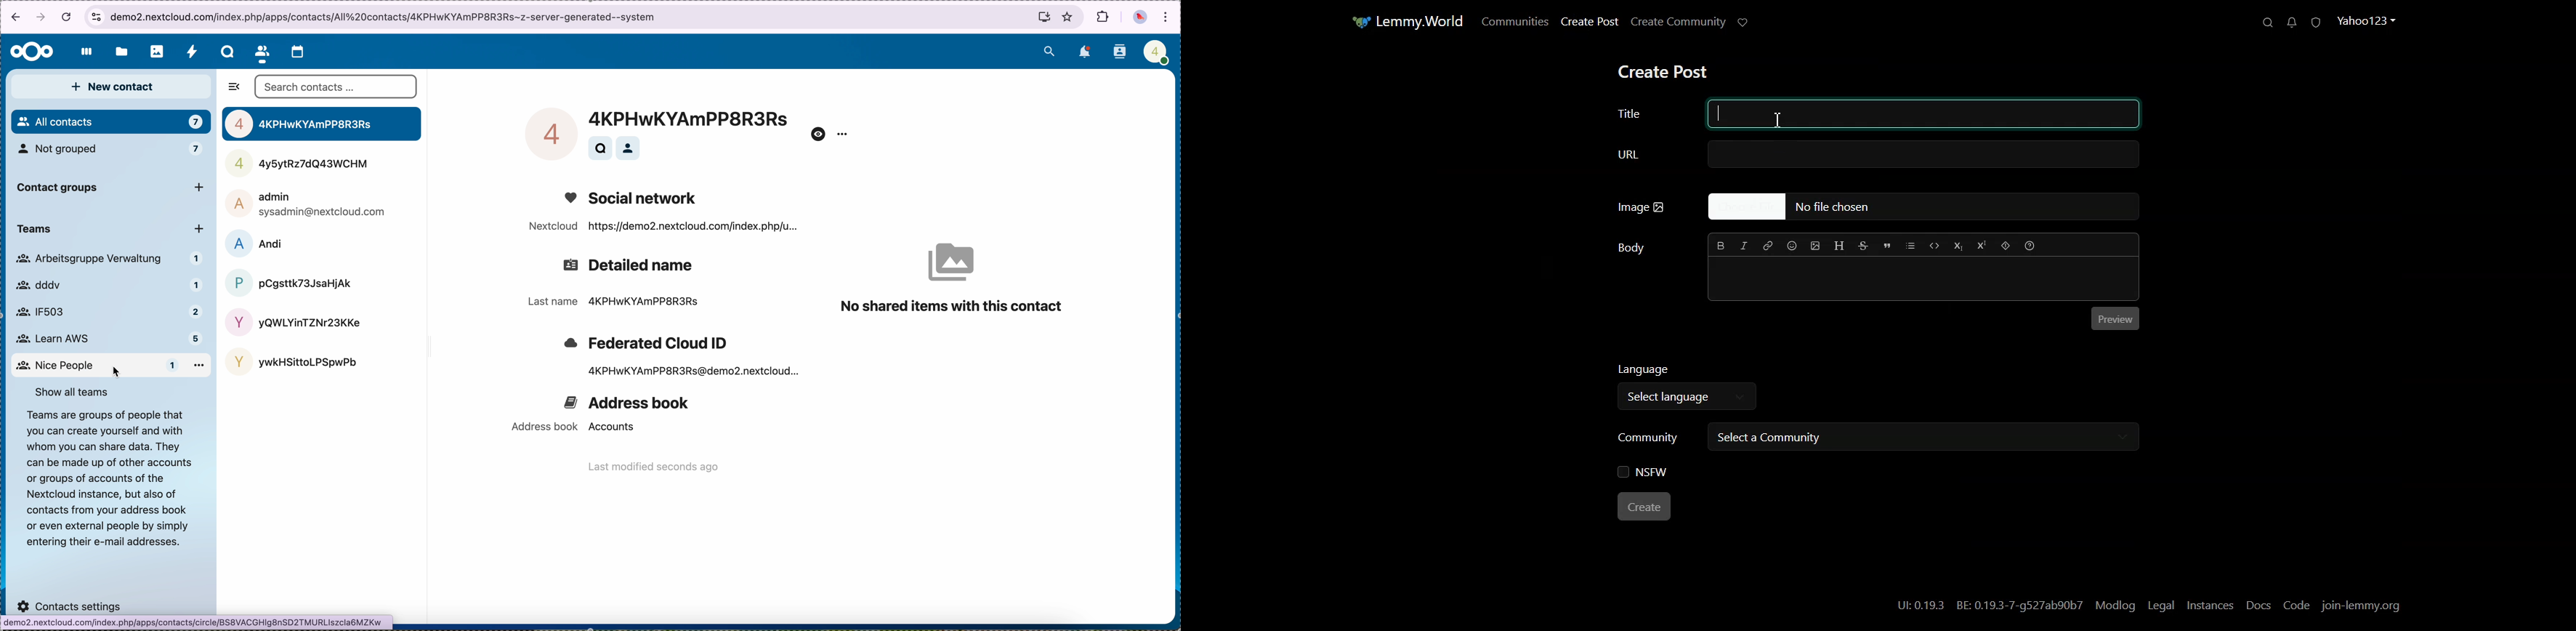 Image resolution: width=2576 pixels, height=644 pixels. Describe the element at coordinates (2006, 245) in the screenshot. I see `Spoiler` at that location.